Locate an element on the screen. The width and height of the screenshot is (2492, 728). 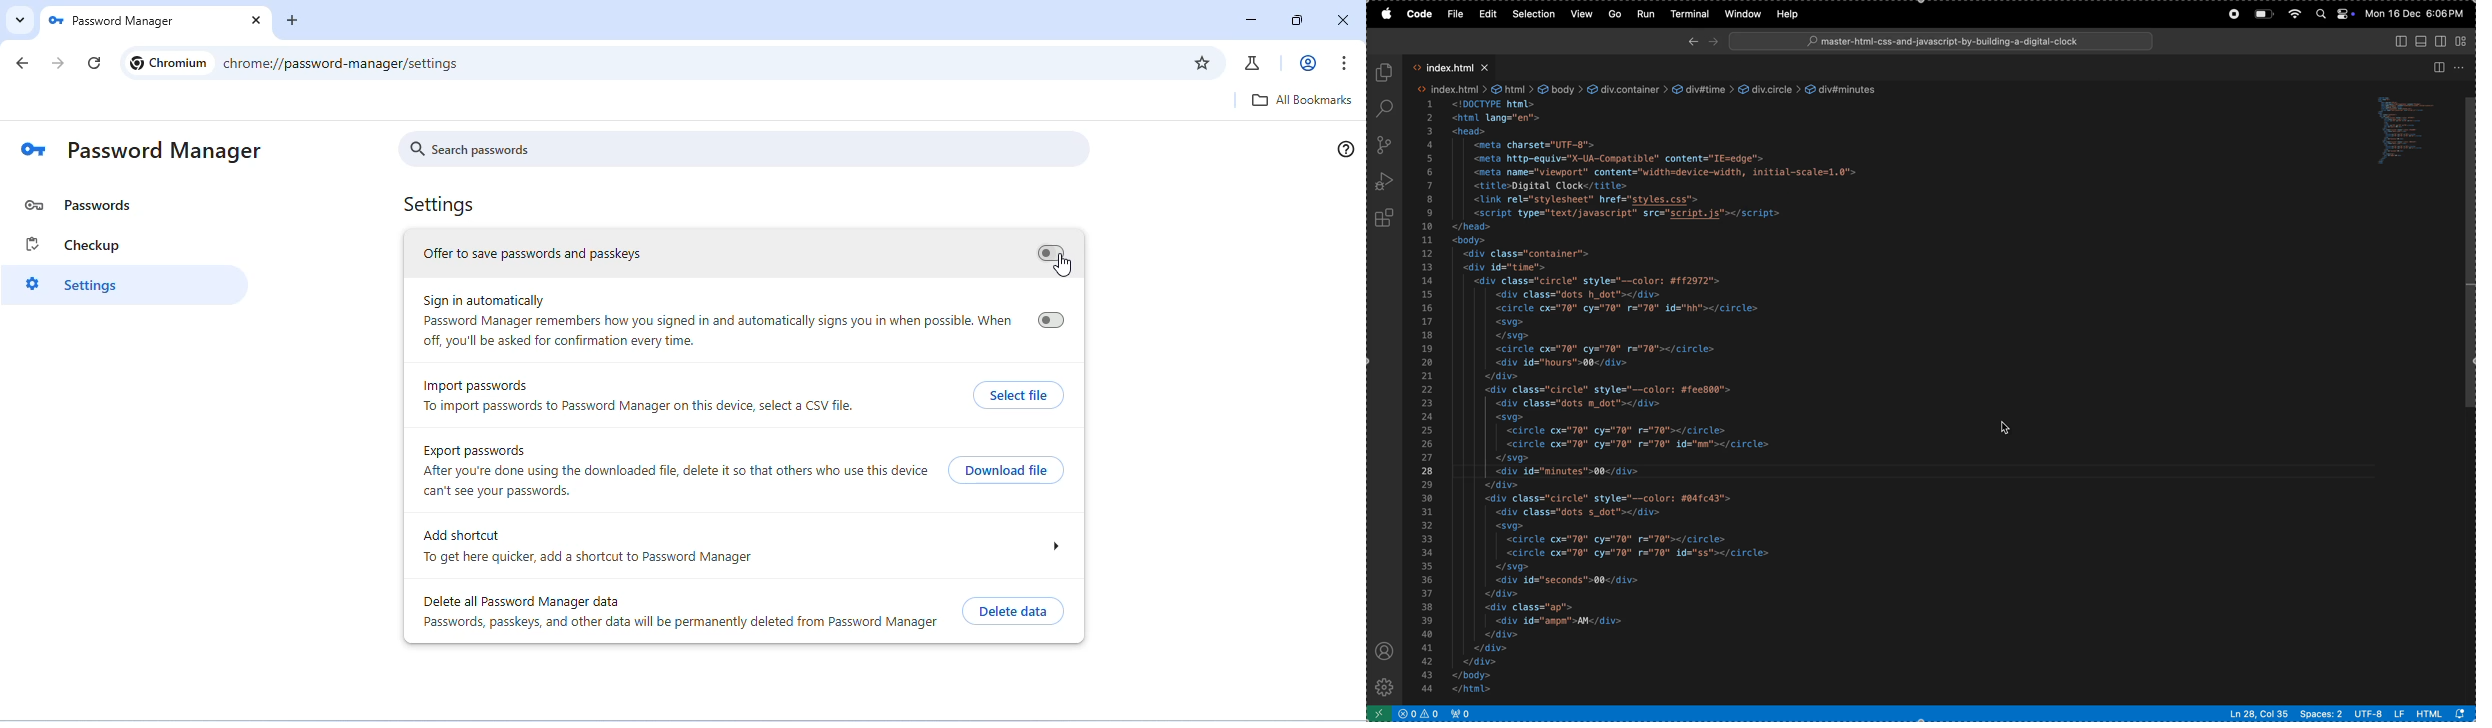
password manager is located at coordinates (169, 152).